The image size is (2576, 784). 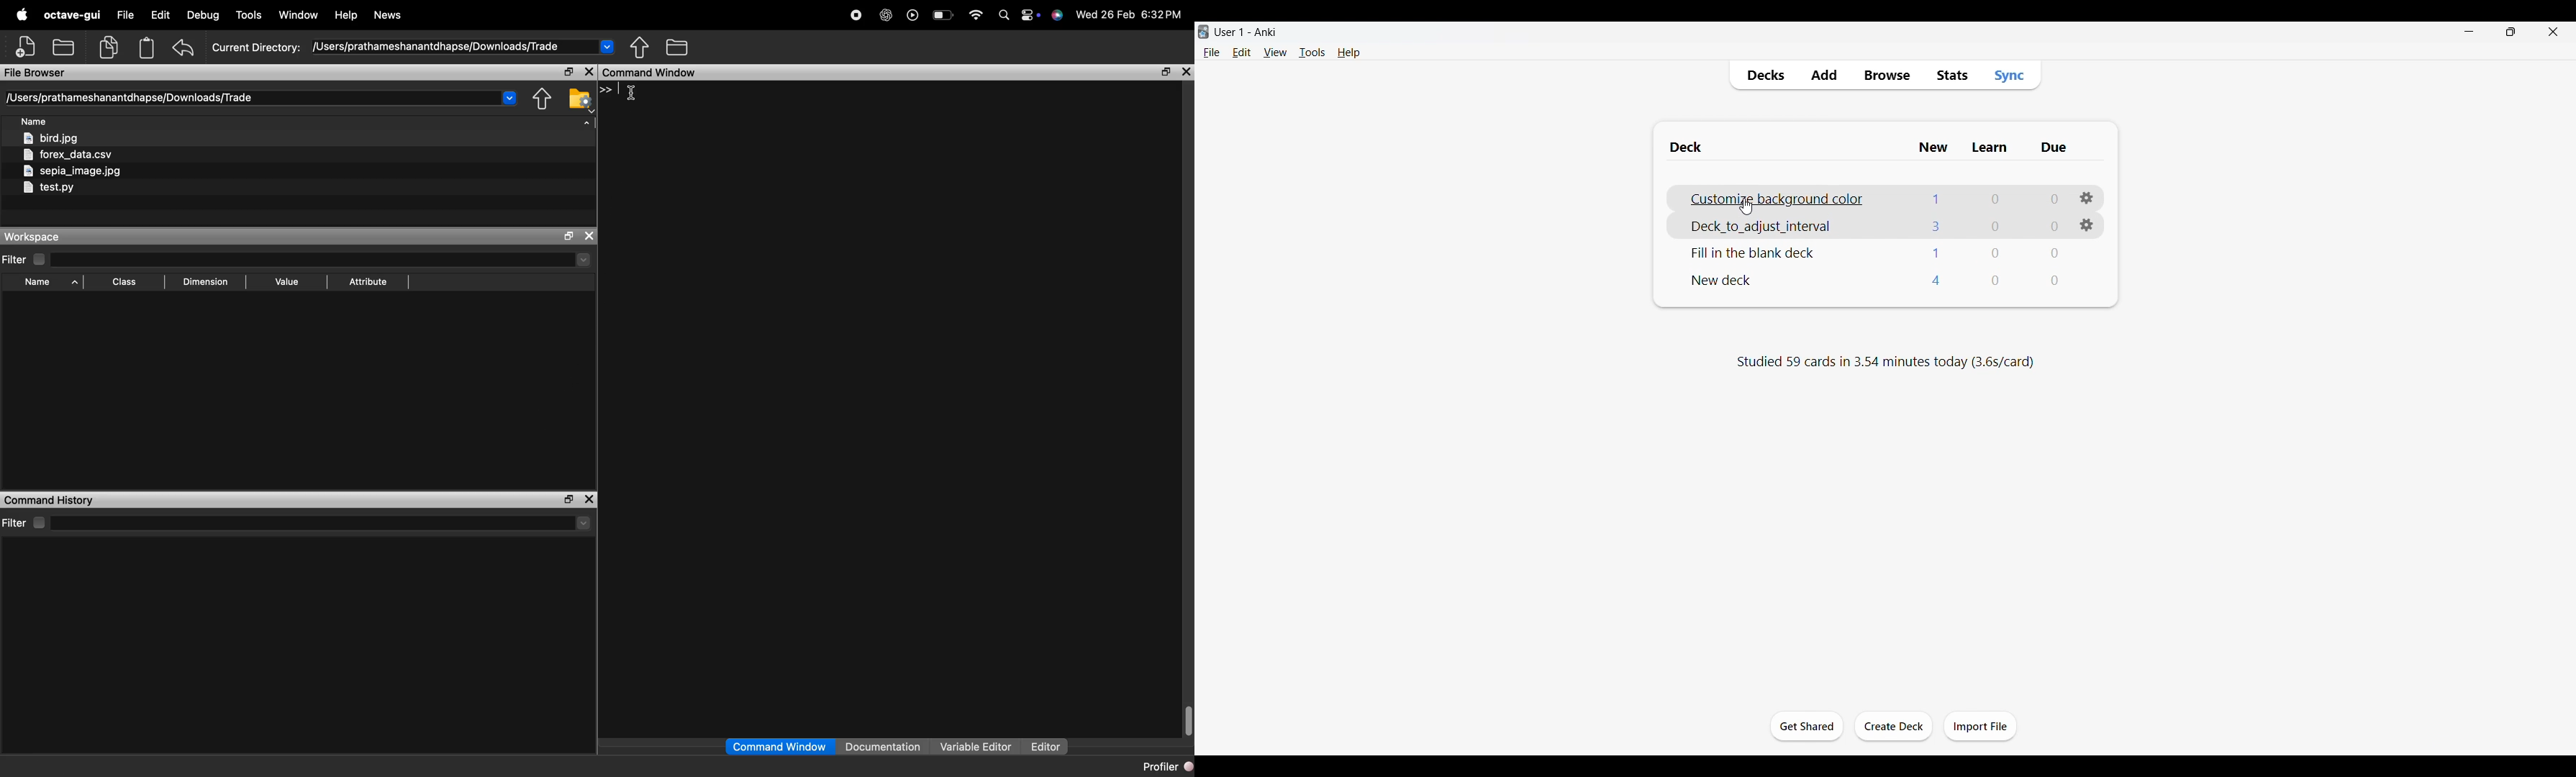 I want to click on command history, so click(x=50, y=499).